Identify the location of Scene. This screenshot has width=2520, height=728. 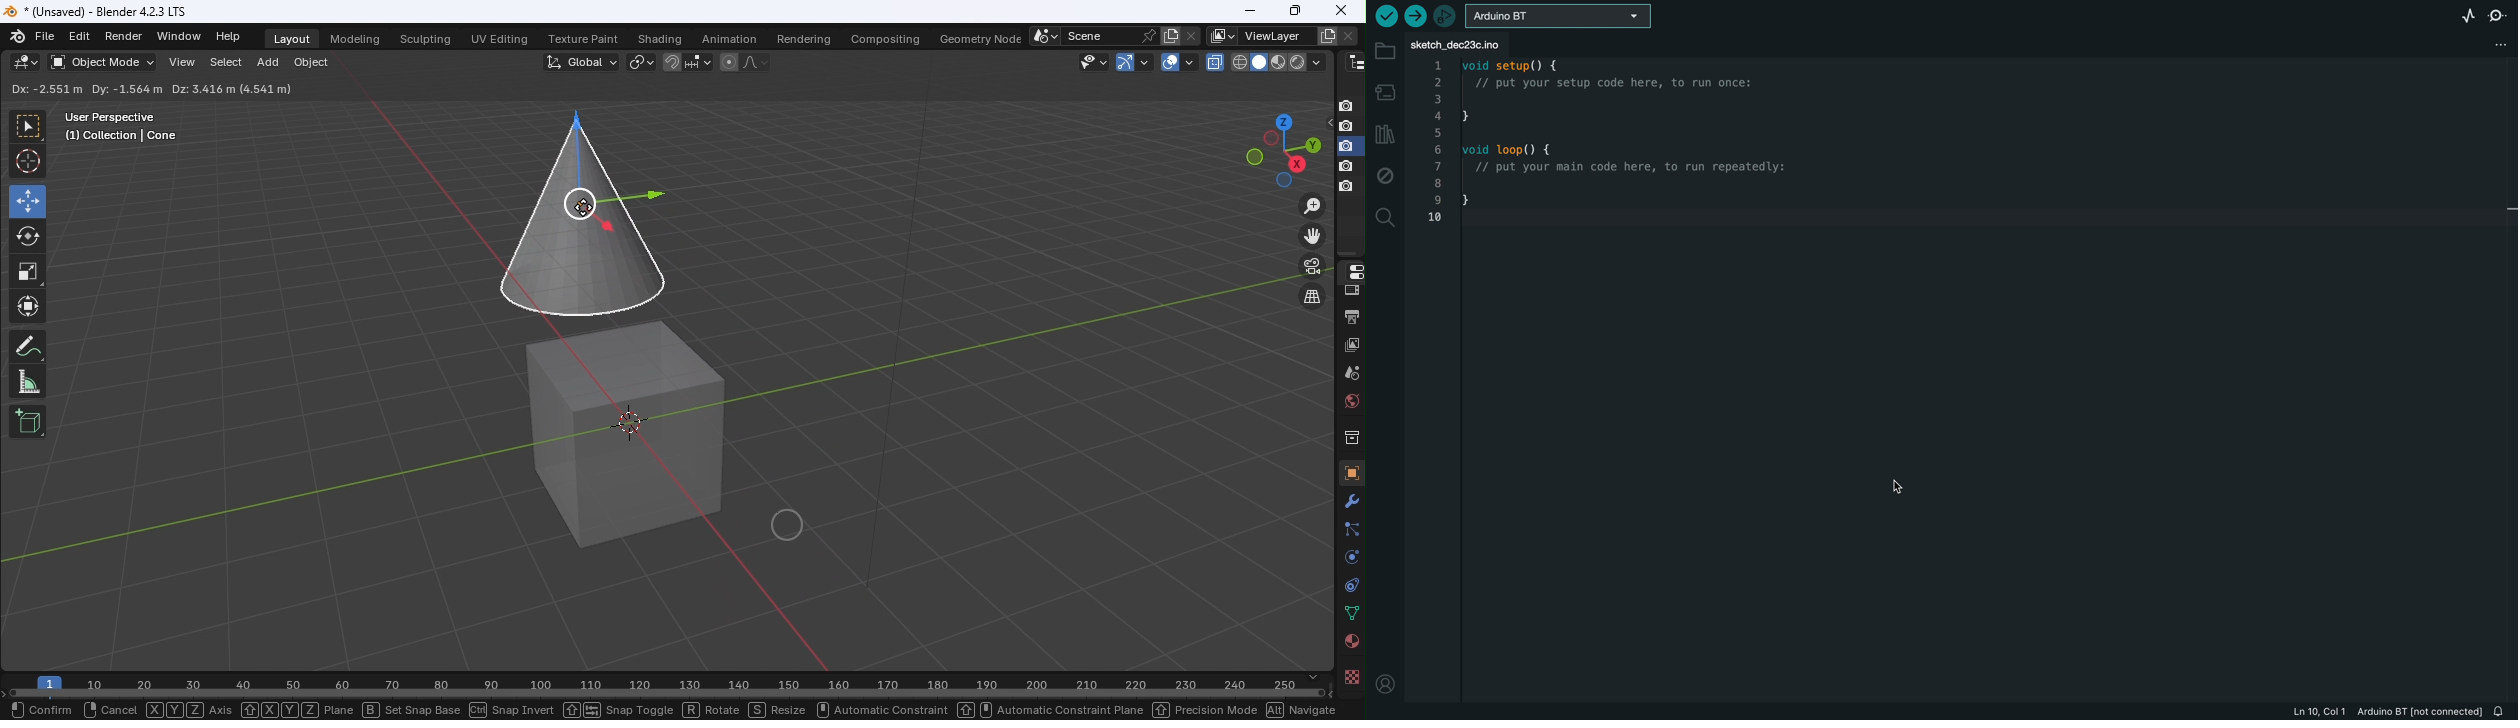
(1351, 372).